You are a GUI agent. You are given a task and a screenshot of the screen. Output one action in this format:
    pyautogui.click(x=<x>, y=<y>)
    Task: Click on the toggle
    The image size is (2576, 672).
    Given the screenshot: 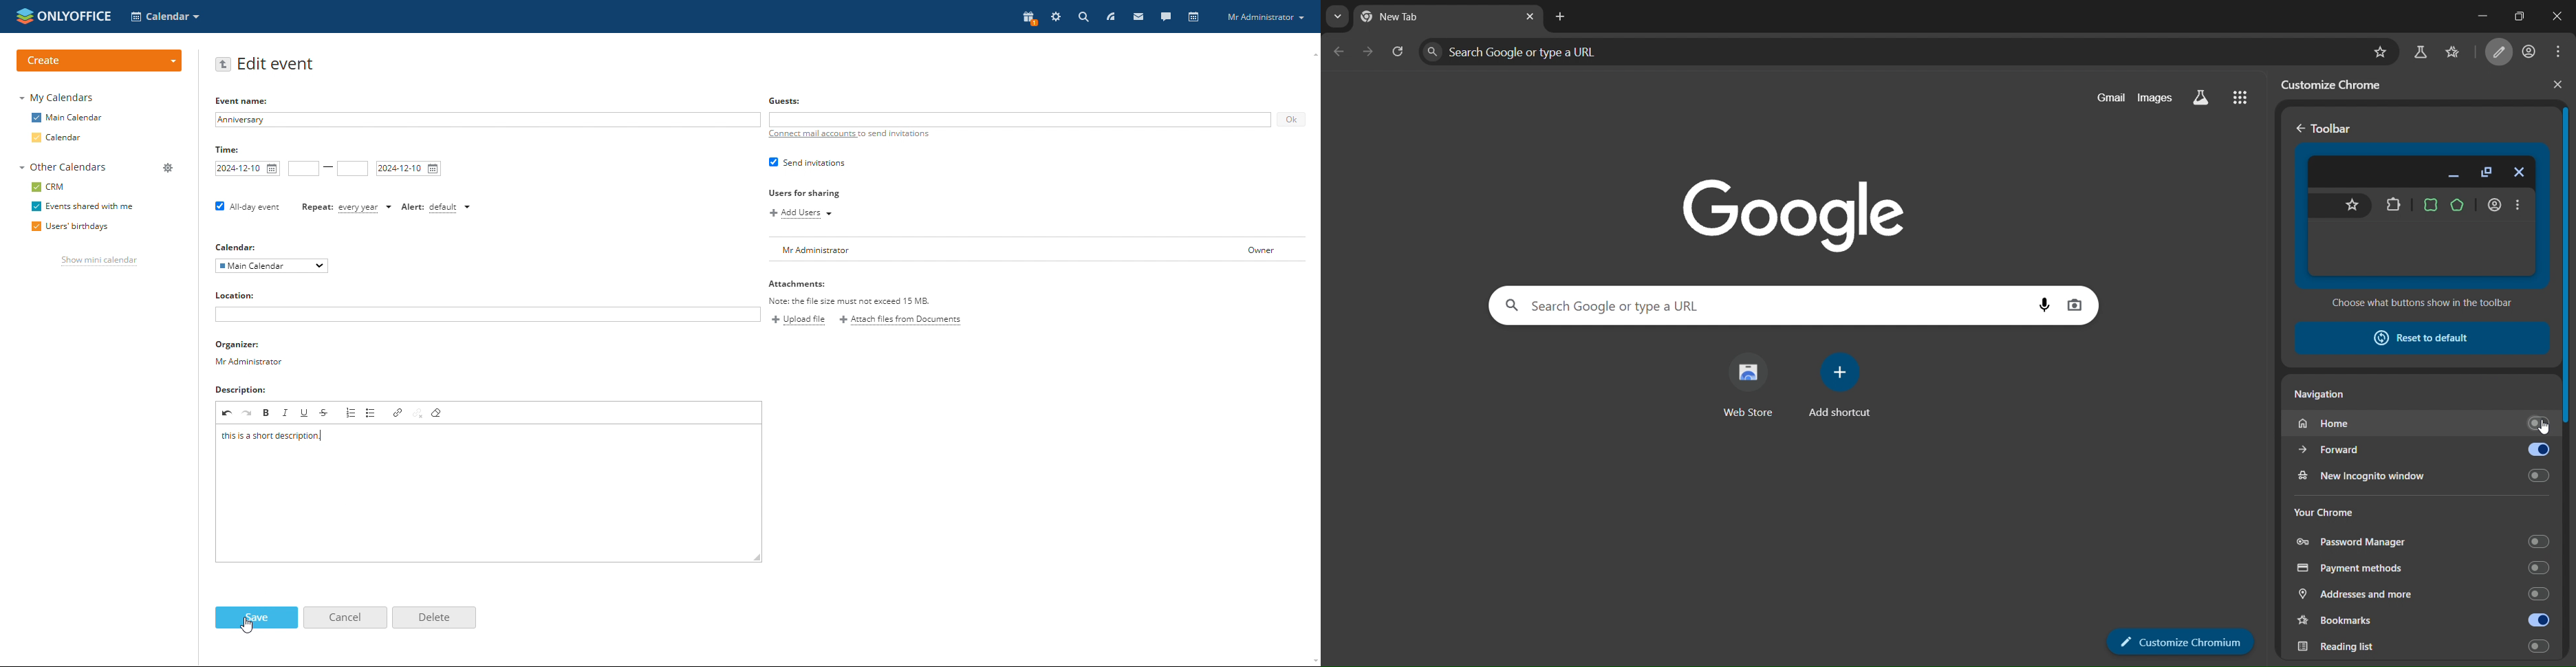 What is the action you would take?
    pyautogui.click(x=2533, y=619)
    